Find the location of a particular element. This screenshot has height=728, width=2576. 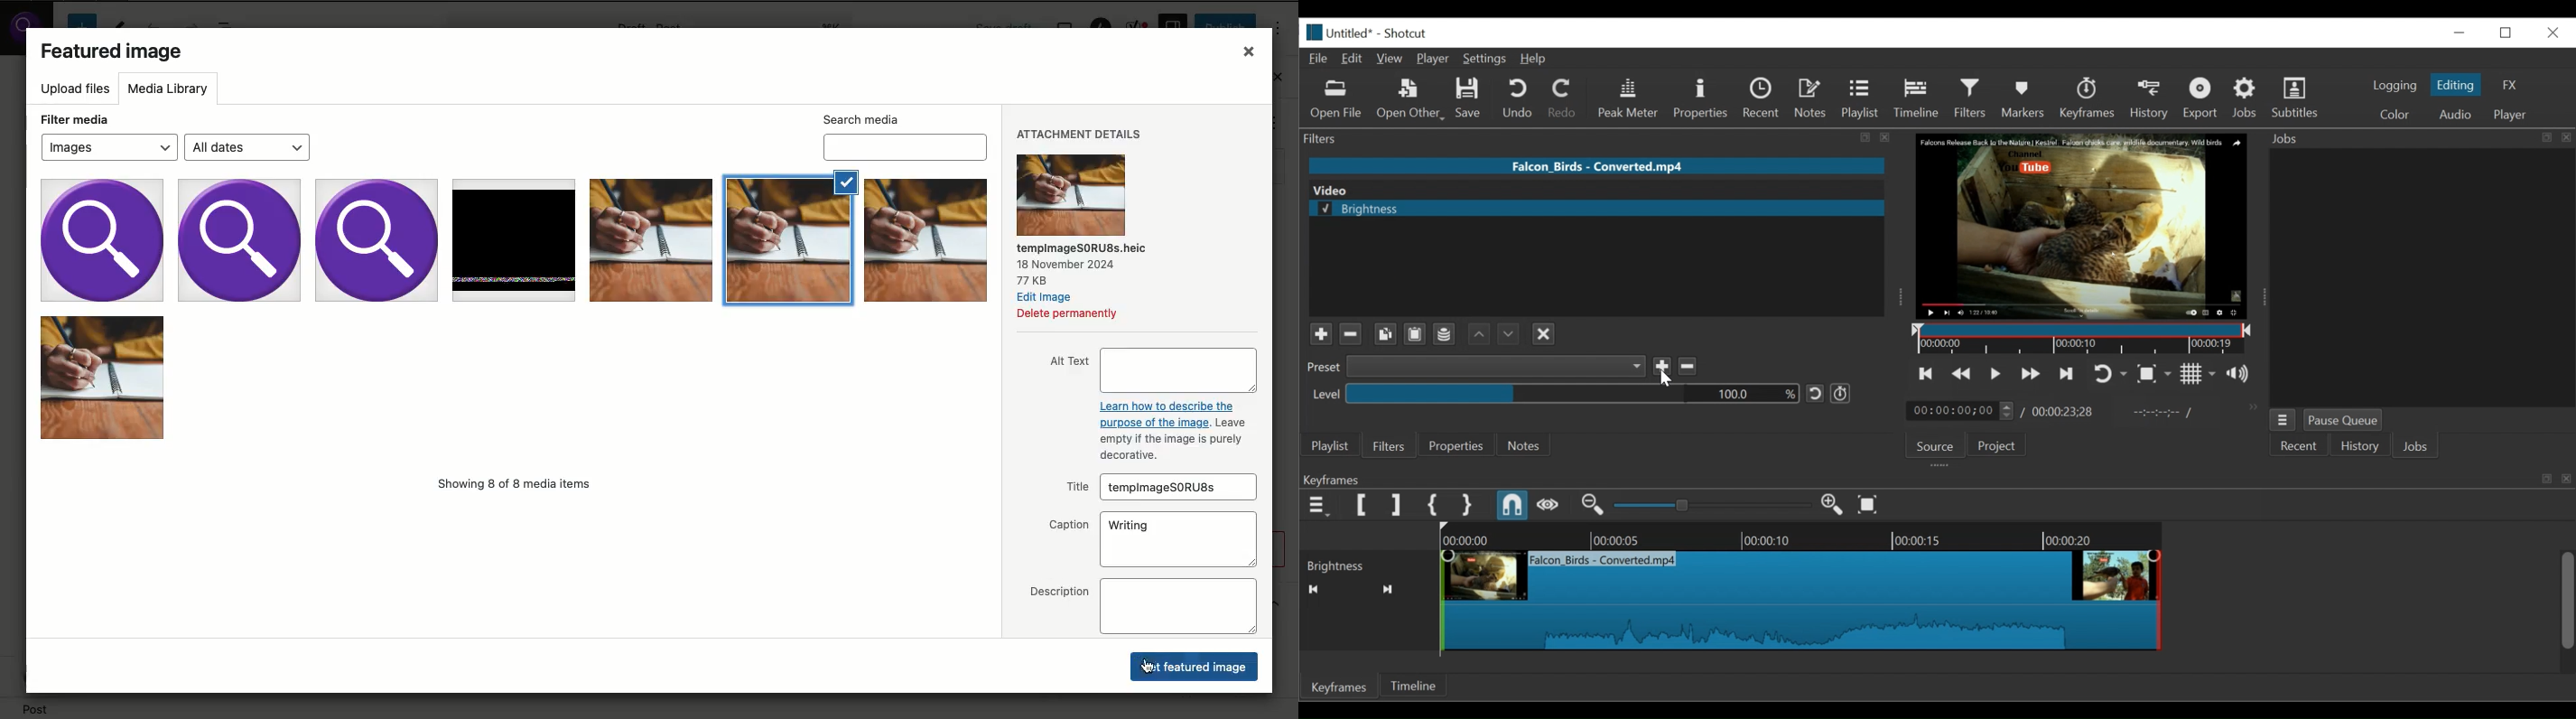

Instructional text is located at coordinates (1178, 448).